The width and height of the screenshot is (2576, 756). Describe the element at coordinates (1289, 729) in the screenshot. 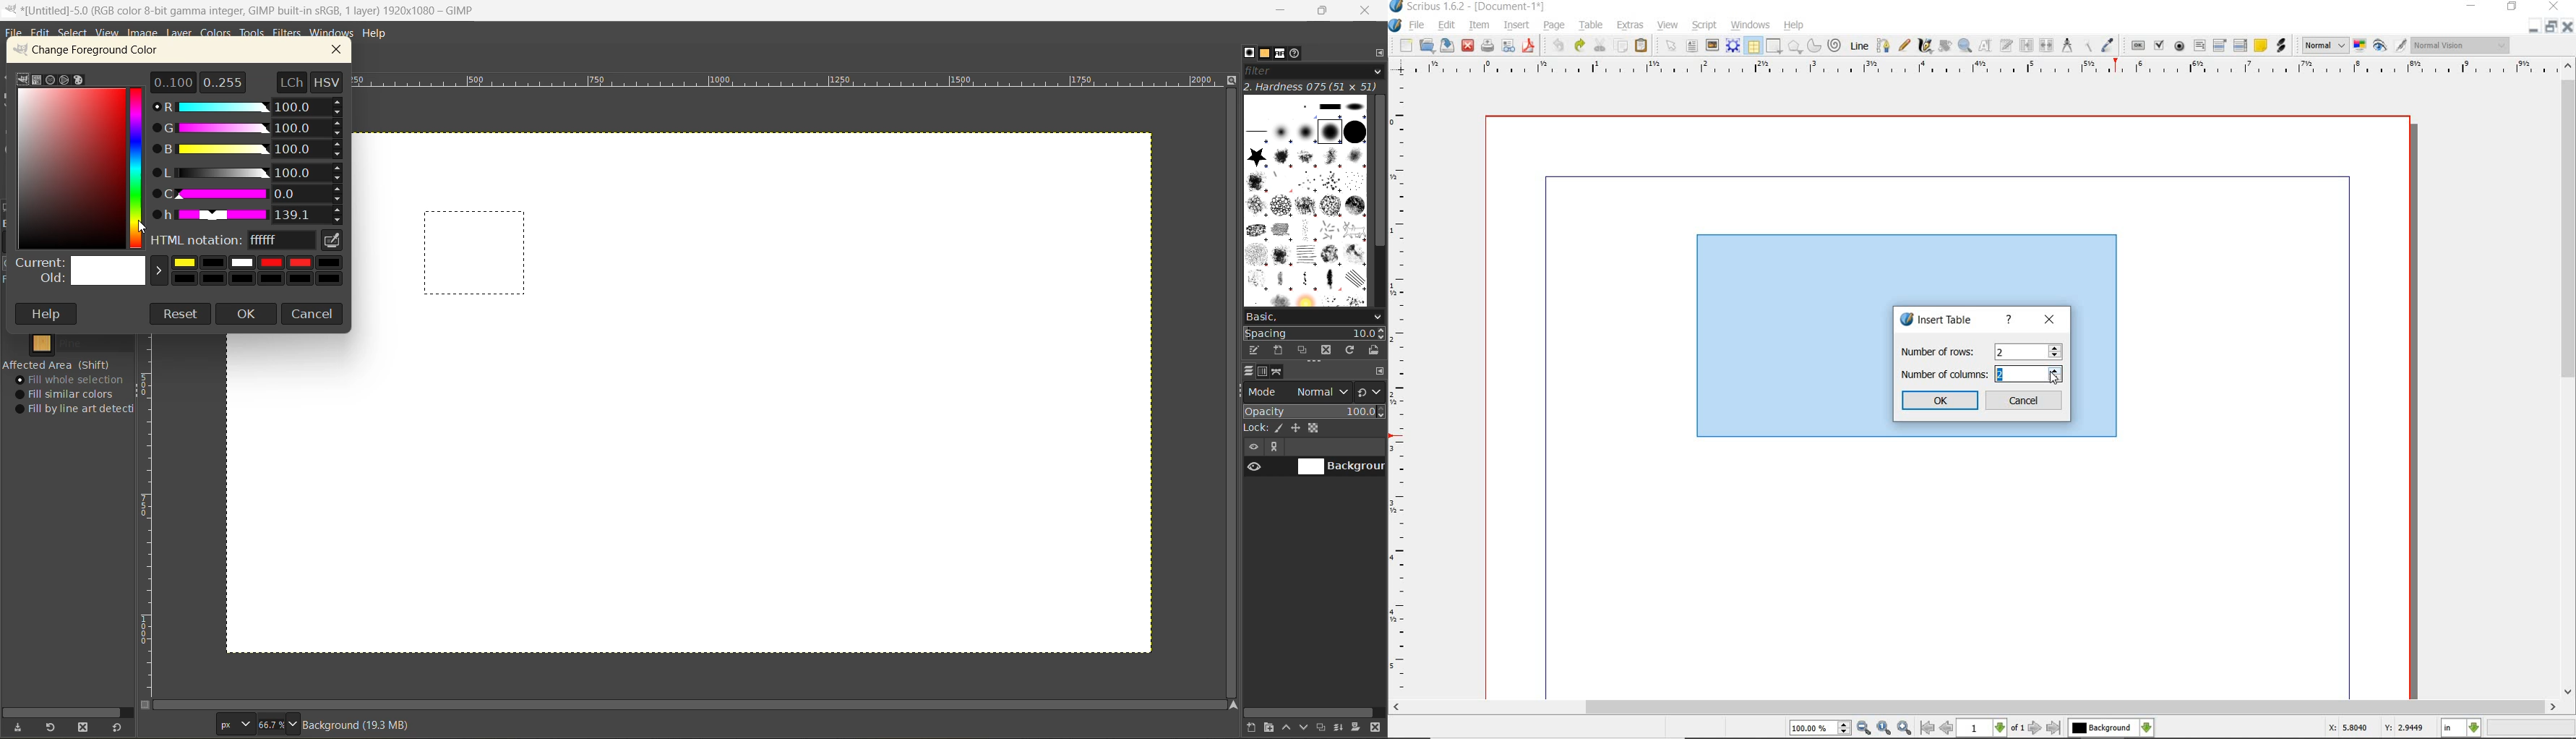

I see `raise this layer` at that location.